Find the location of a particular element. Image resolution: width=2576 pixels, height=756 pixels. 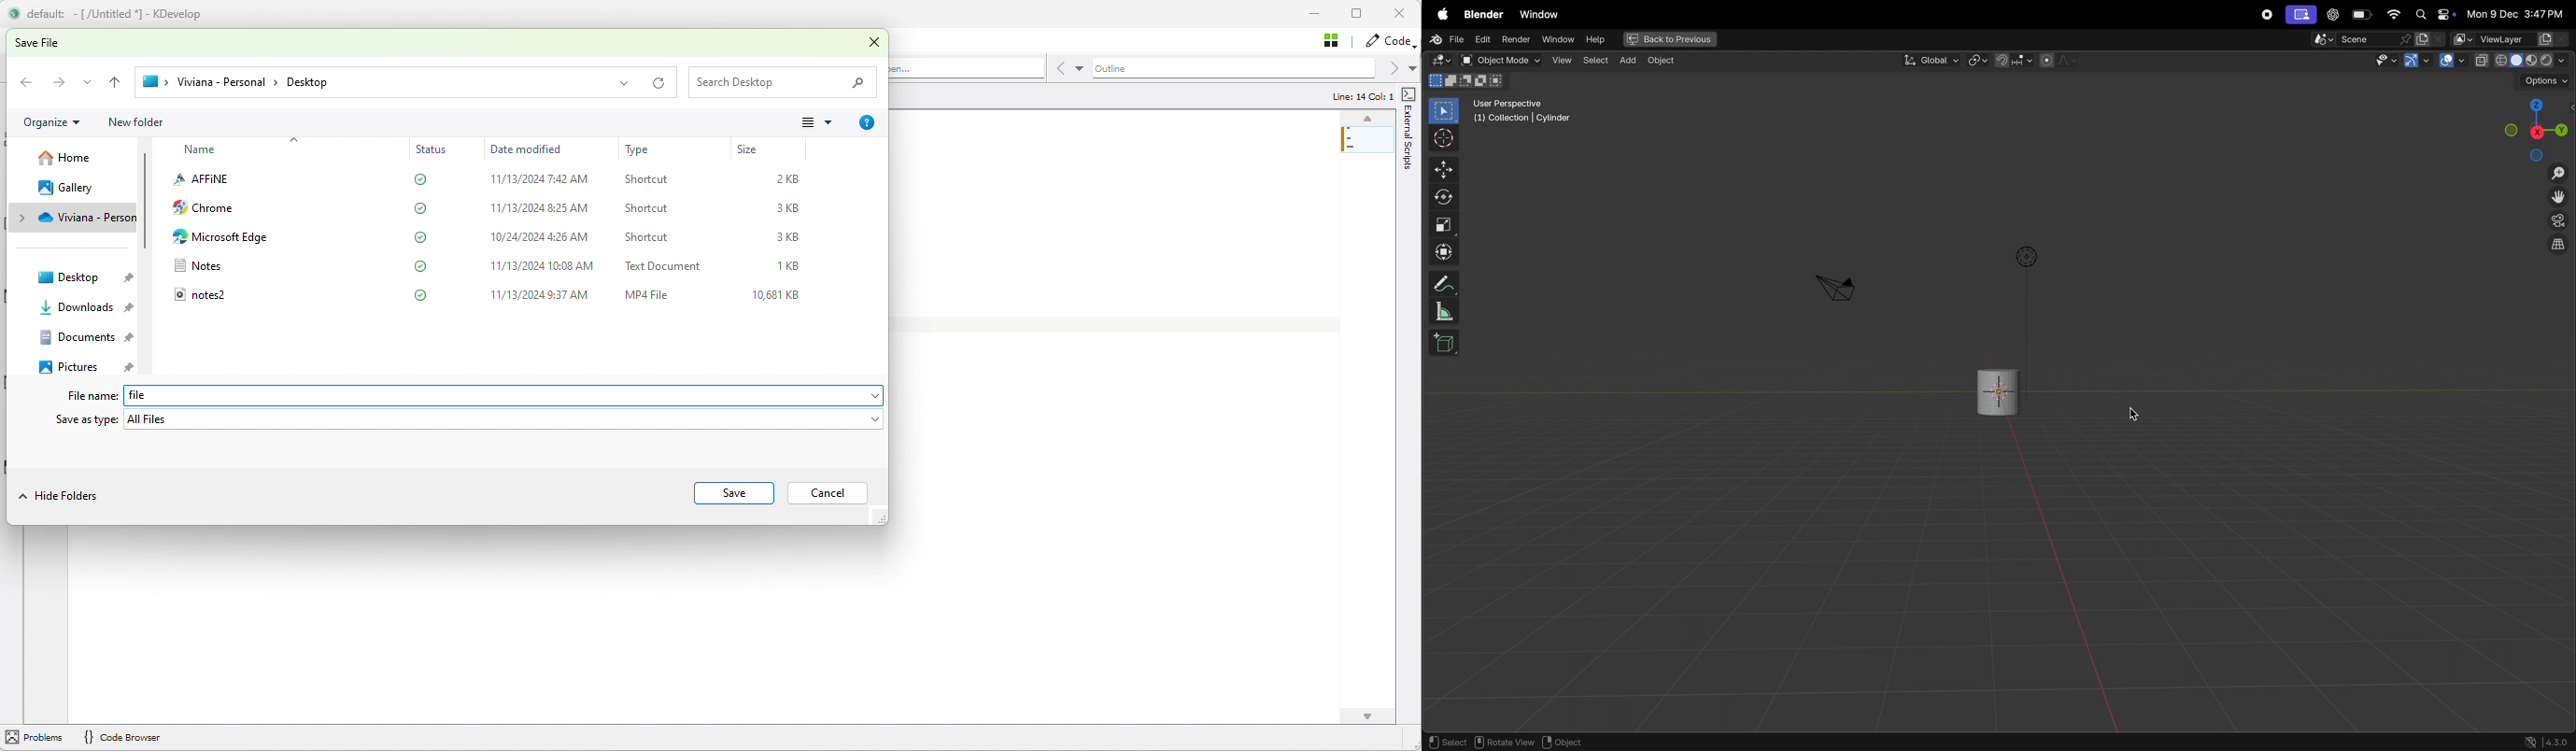

perspective is located at coordinates (2558, 222).